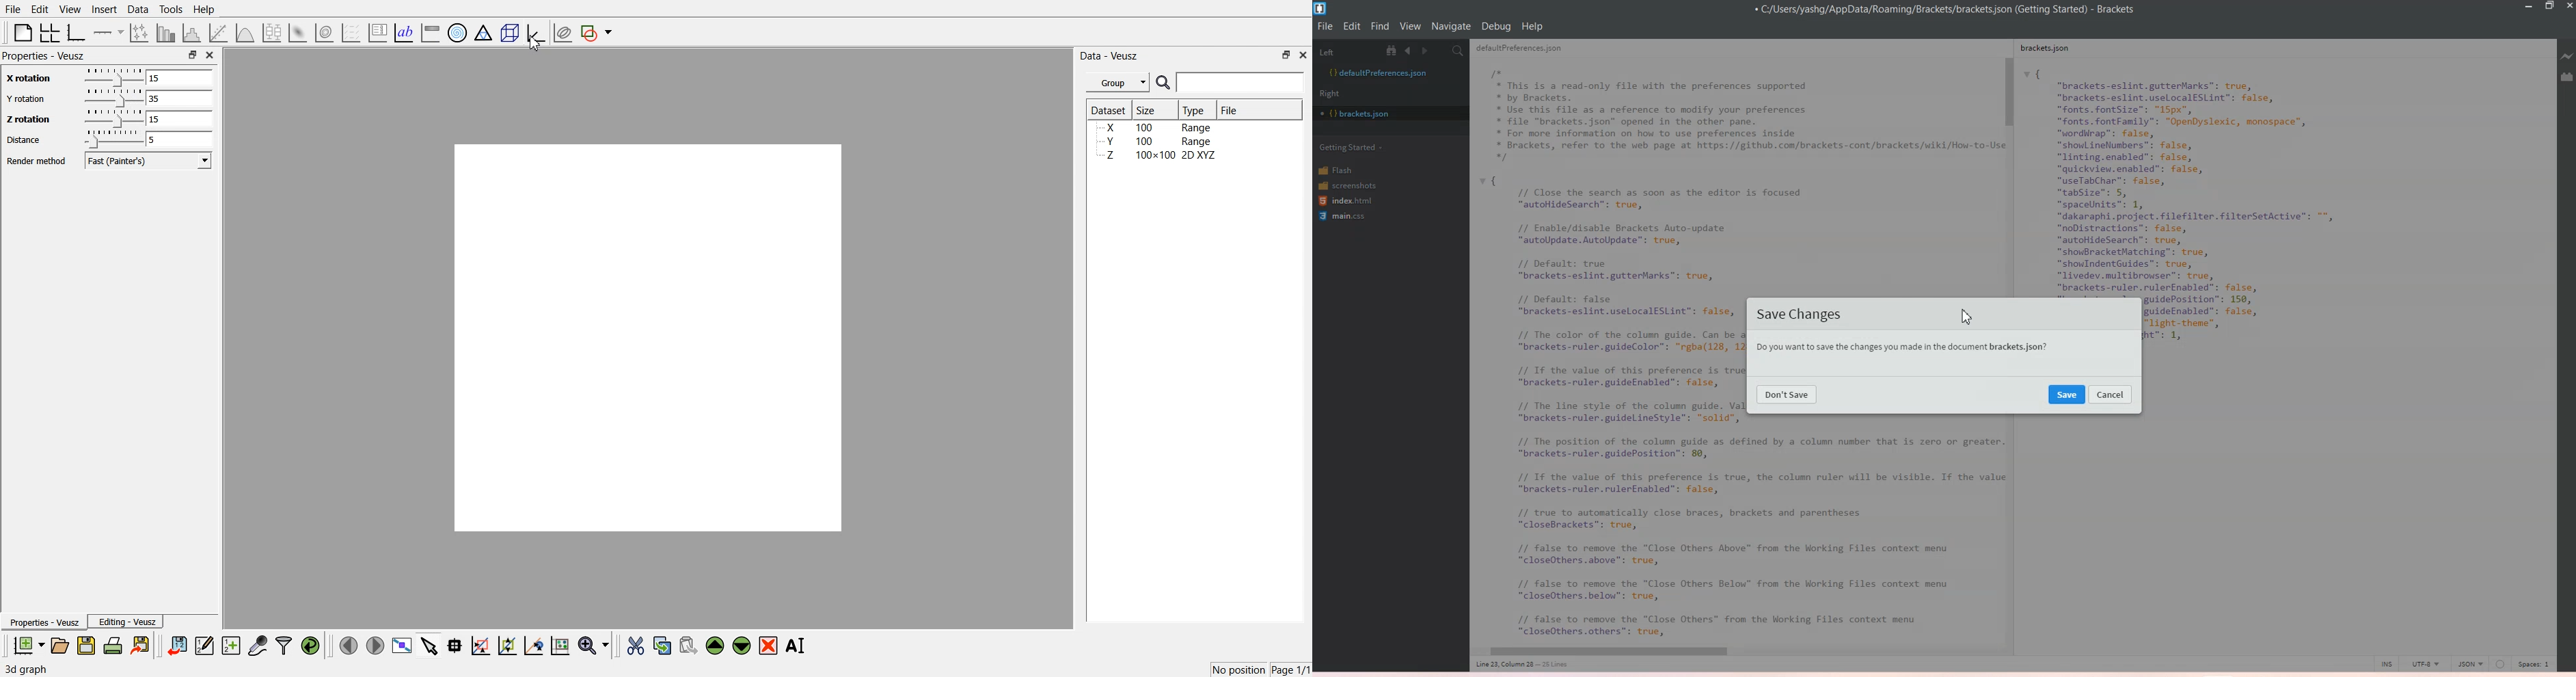 This screenshot has height=700, width=2576. I want to click on Editing - Veusz, so click(126, 621).